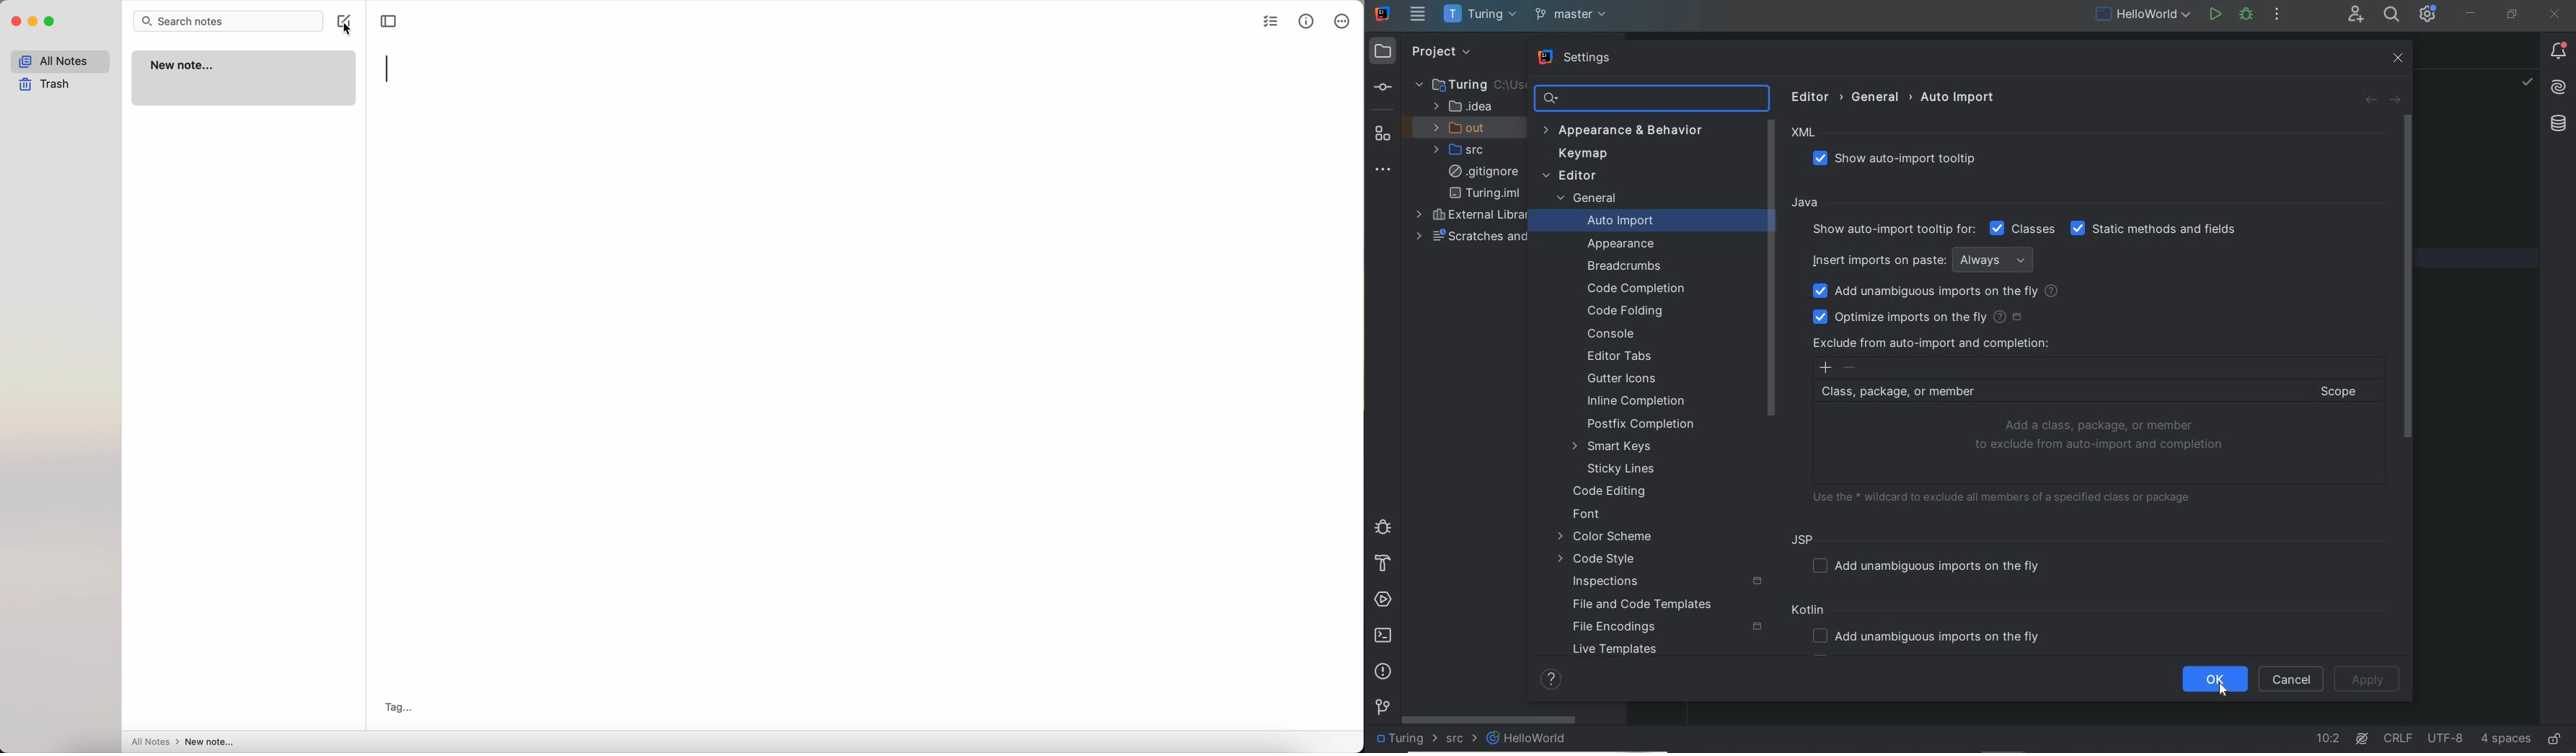 This screenshot has height=756, width=2576. Describe the element at coordinates (1418, 14) in the screenshot. I see `main menu` at that location.